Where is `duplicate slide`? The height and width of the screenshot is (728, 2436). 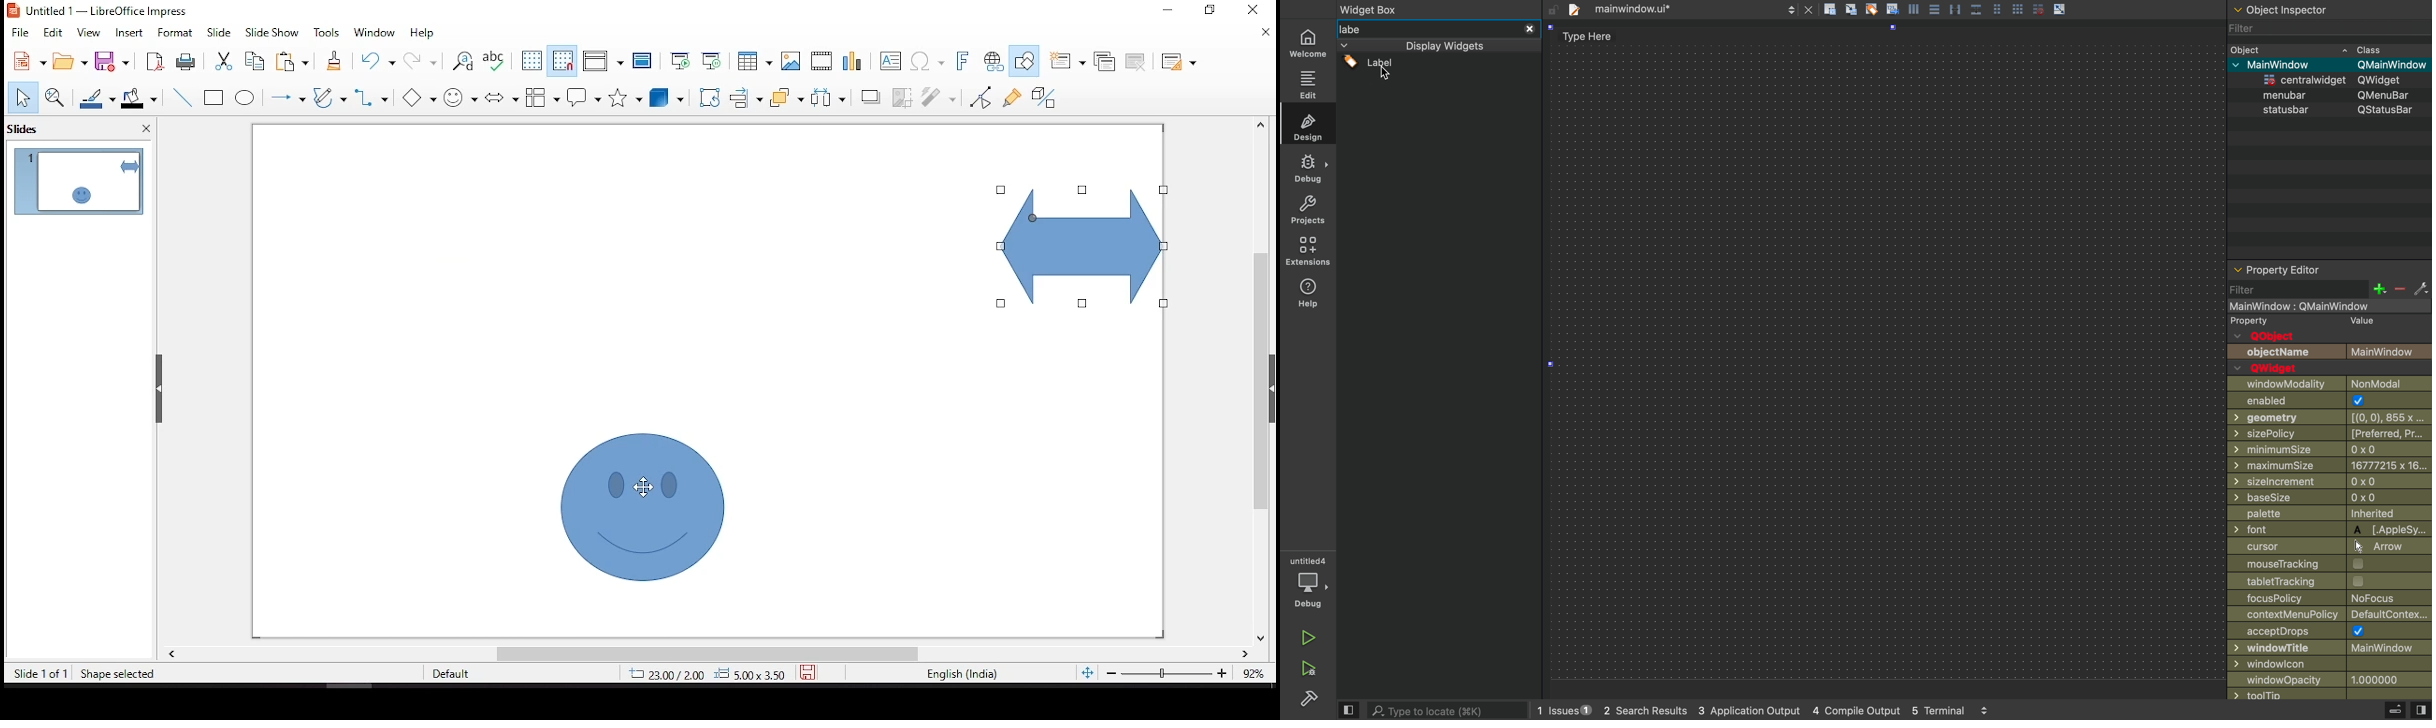 duplicate slide is located at coordinates (1103, 58).